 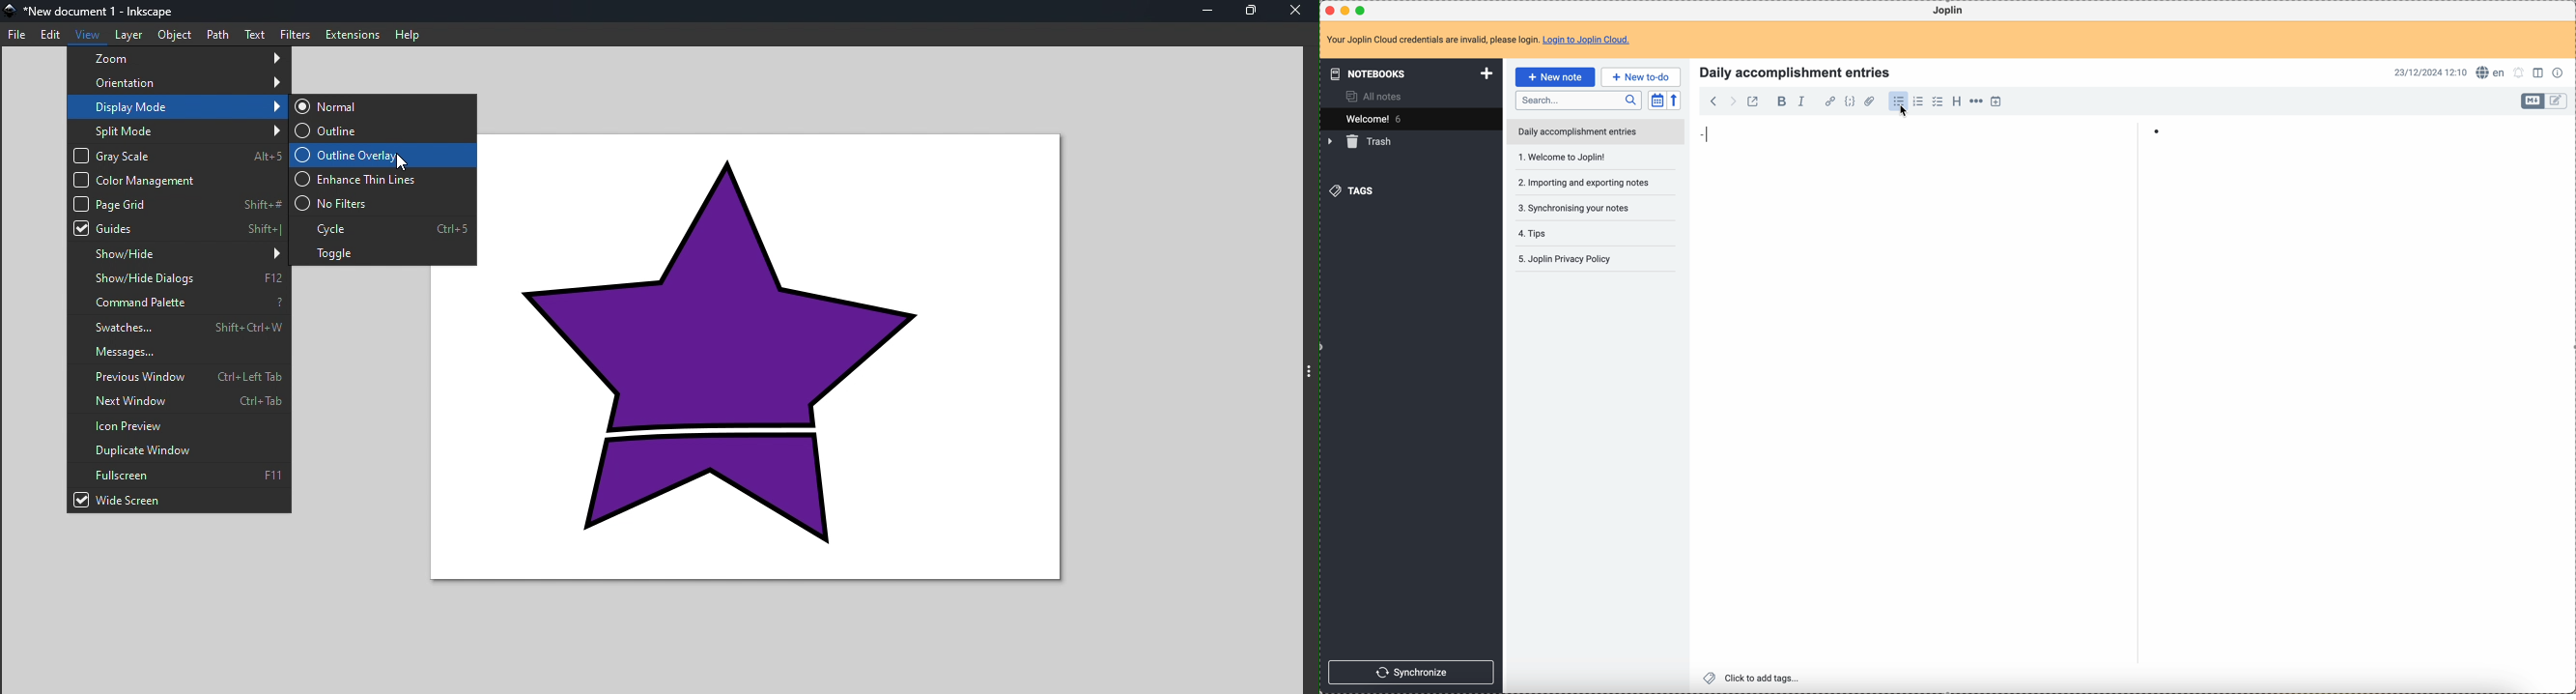 What do you see at coordinates (410, 33) in the screenshot?
I see `Help` at bounding box center [410, 33].